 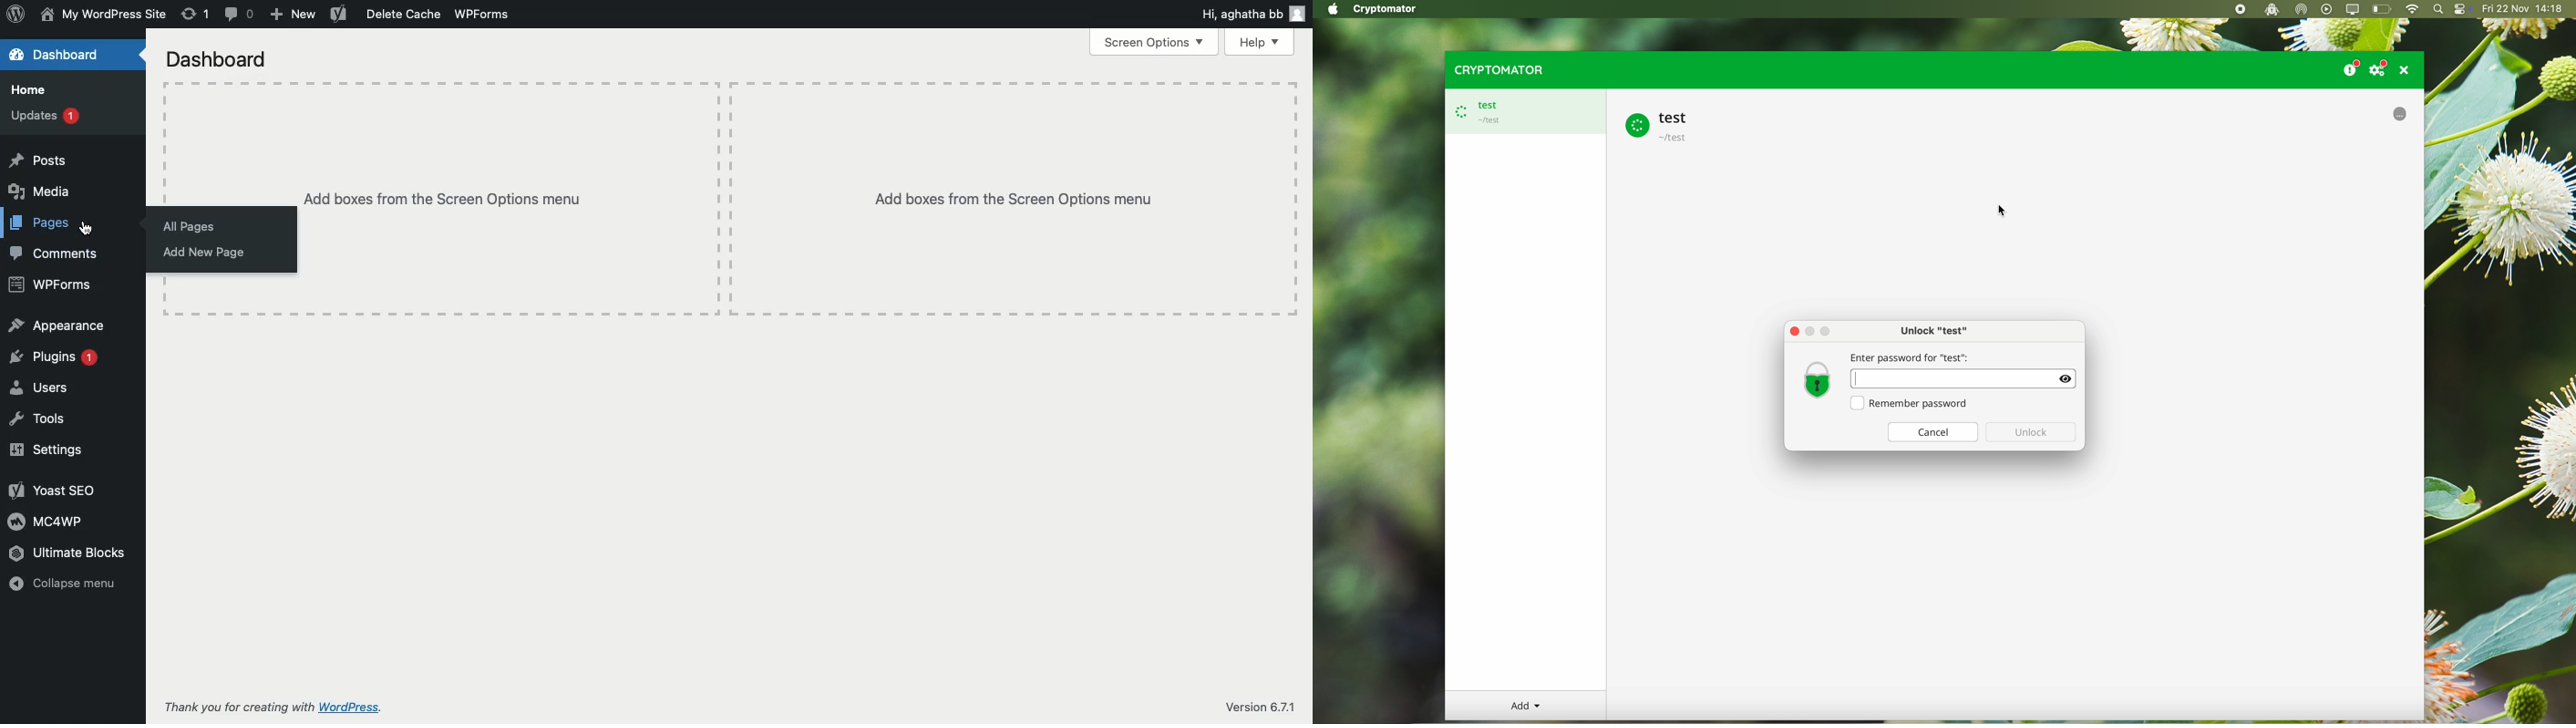 I want to click on Revision, so click(x=194, y=13).